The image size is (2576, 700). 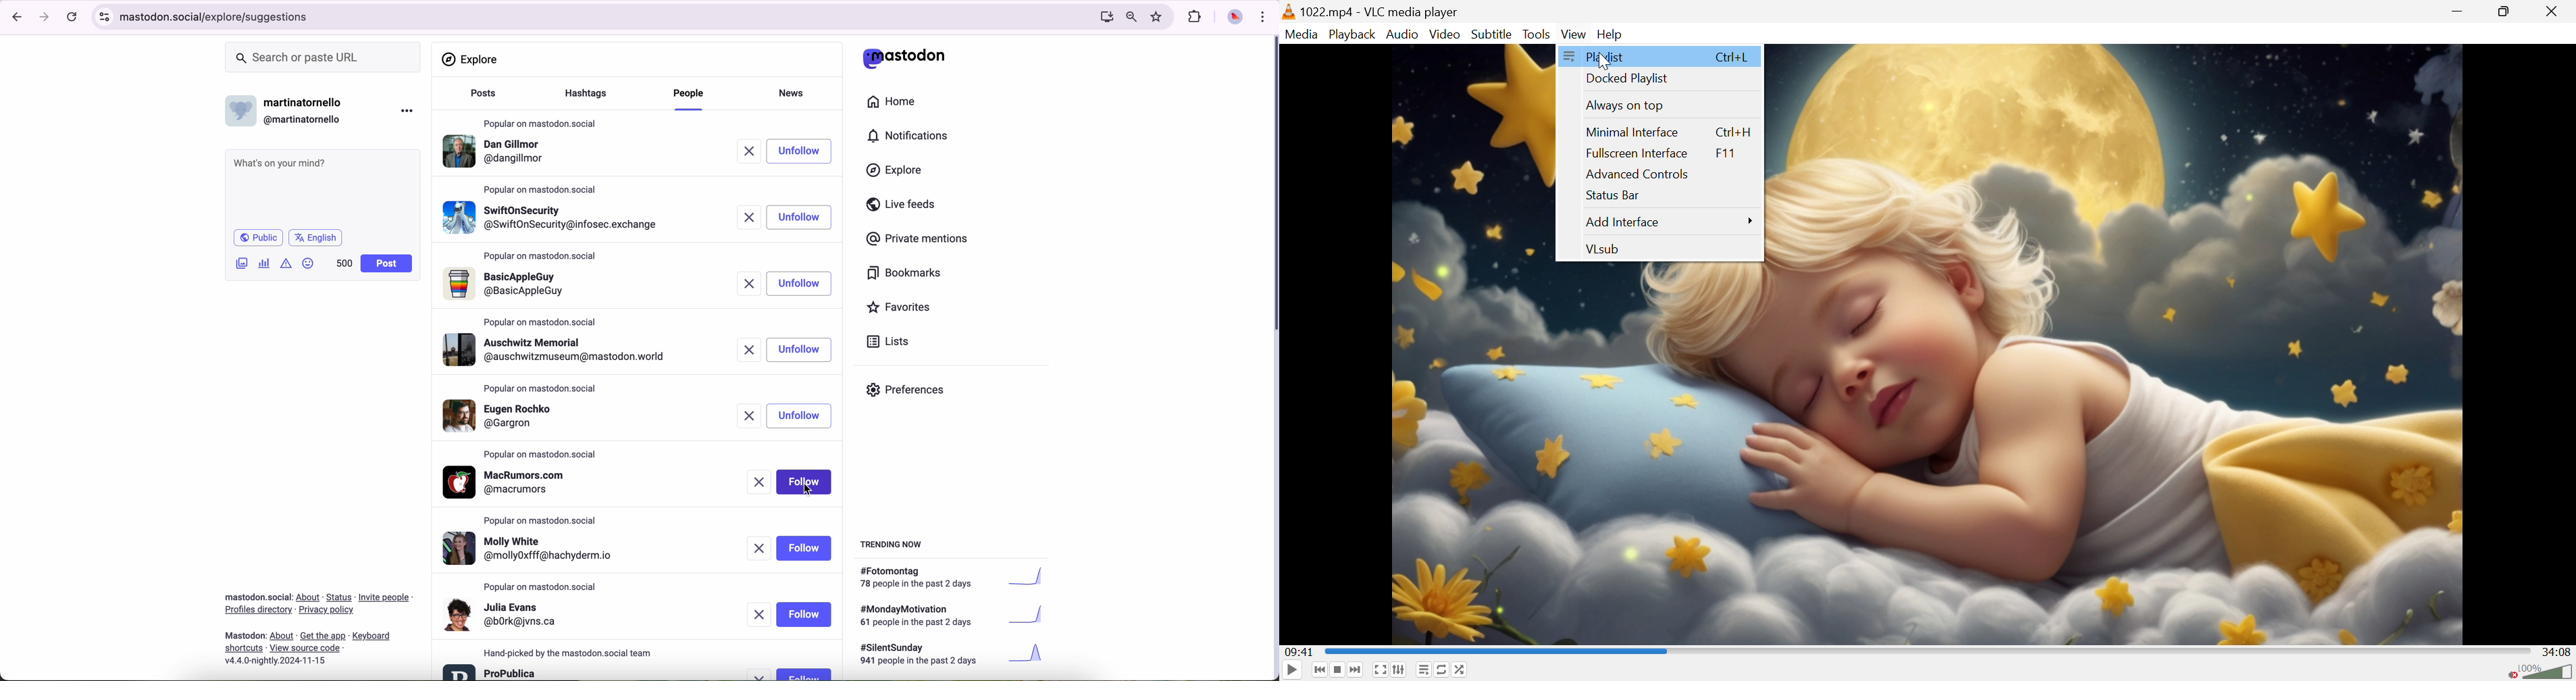 I want to click on Advanced controls, so click(x=1641, y=175).